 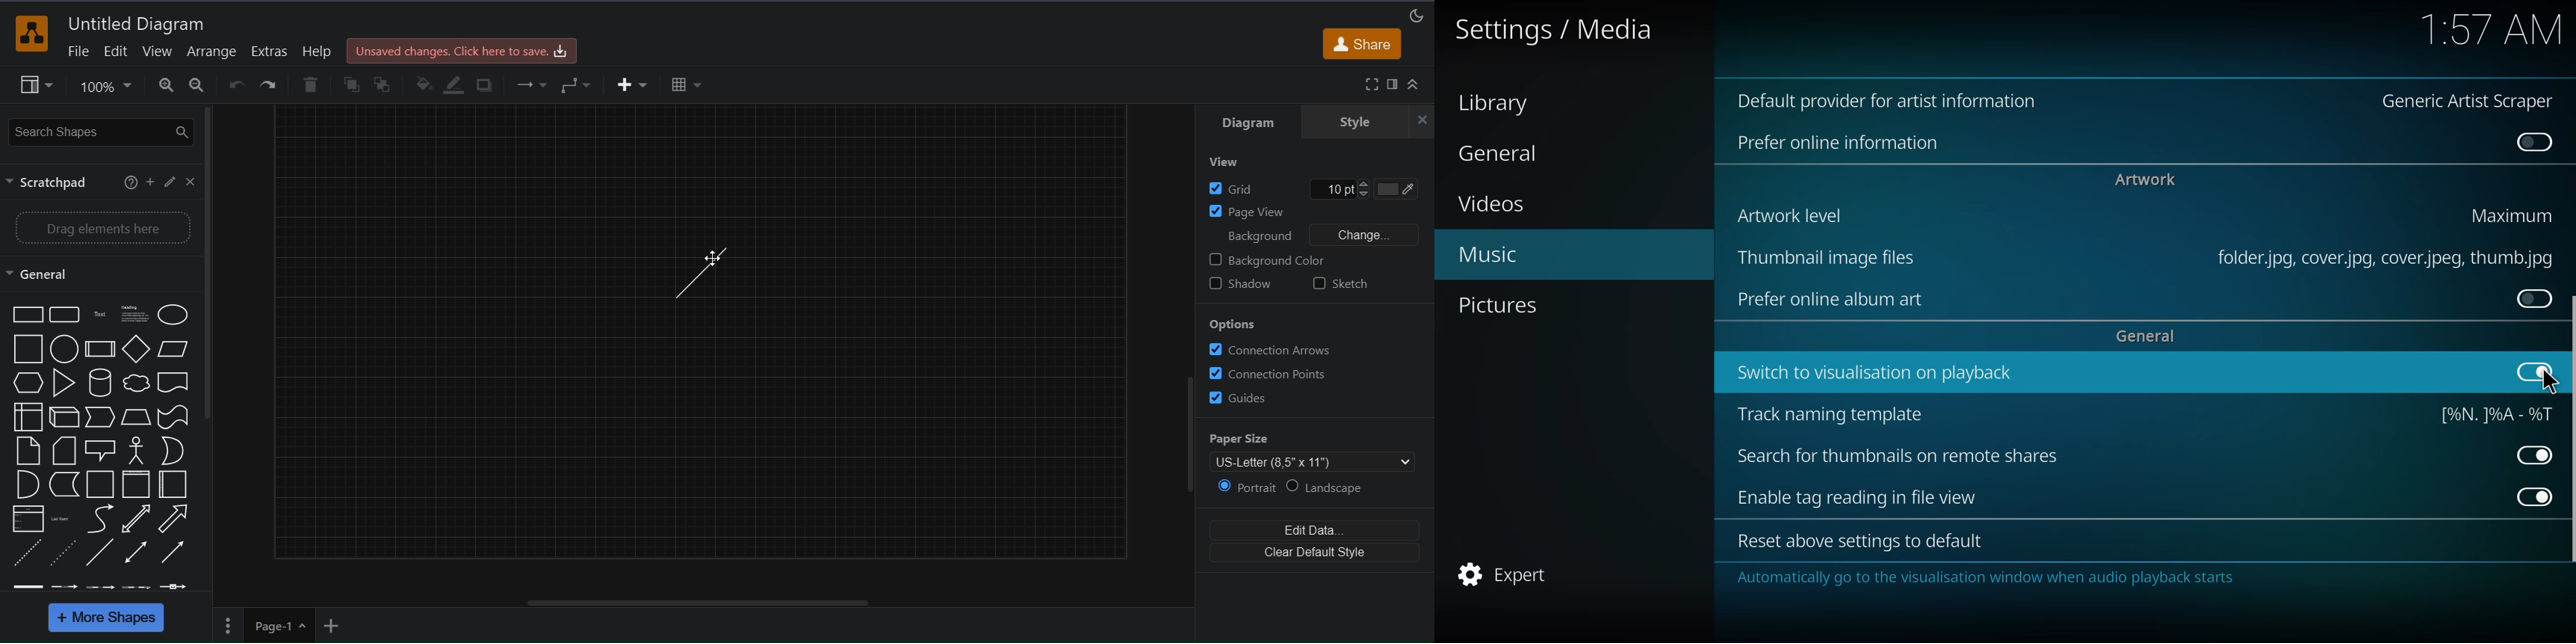 What do you see at coordinates (270, 84) in the screenshot?
I see `redo` at bounding box center [270, 84].